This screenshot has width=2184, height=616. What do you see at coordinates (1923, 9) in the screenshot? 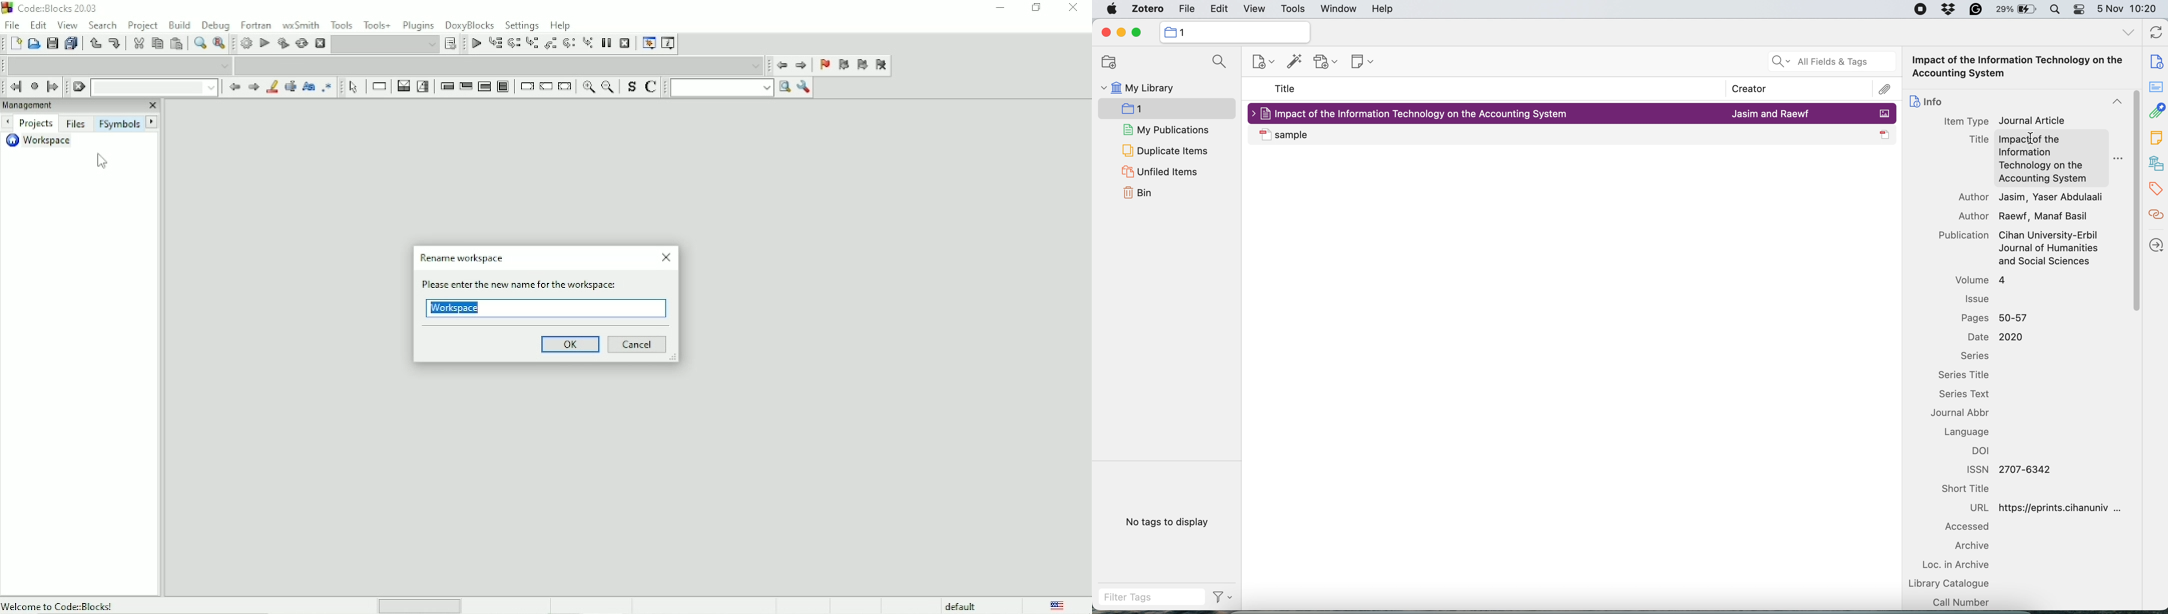
I see `screen recorder` at bounding box center [1923, 9].